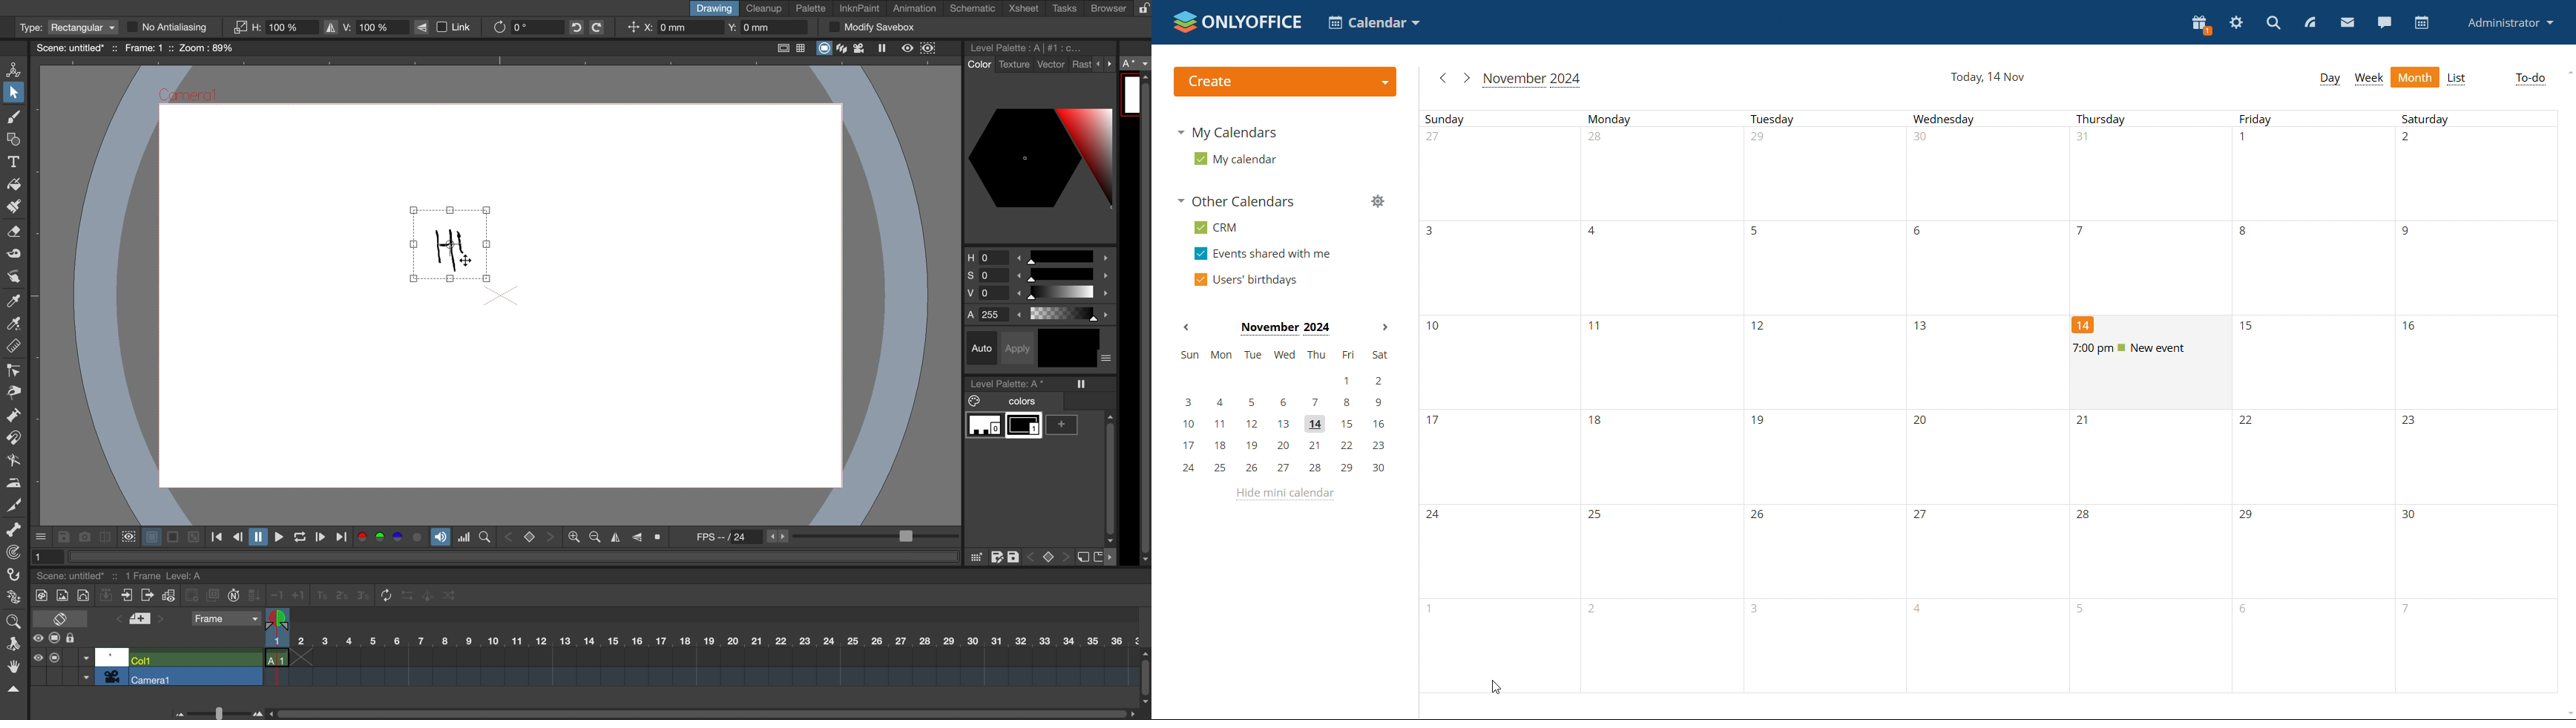 The height and width of the screenshot is (728, 2576). What do you see at coordinates (1386, 328) in the screenshot?
I see `next month` at bounding box center [1386, 328].